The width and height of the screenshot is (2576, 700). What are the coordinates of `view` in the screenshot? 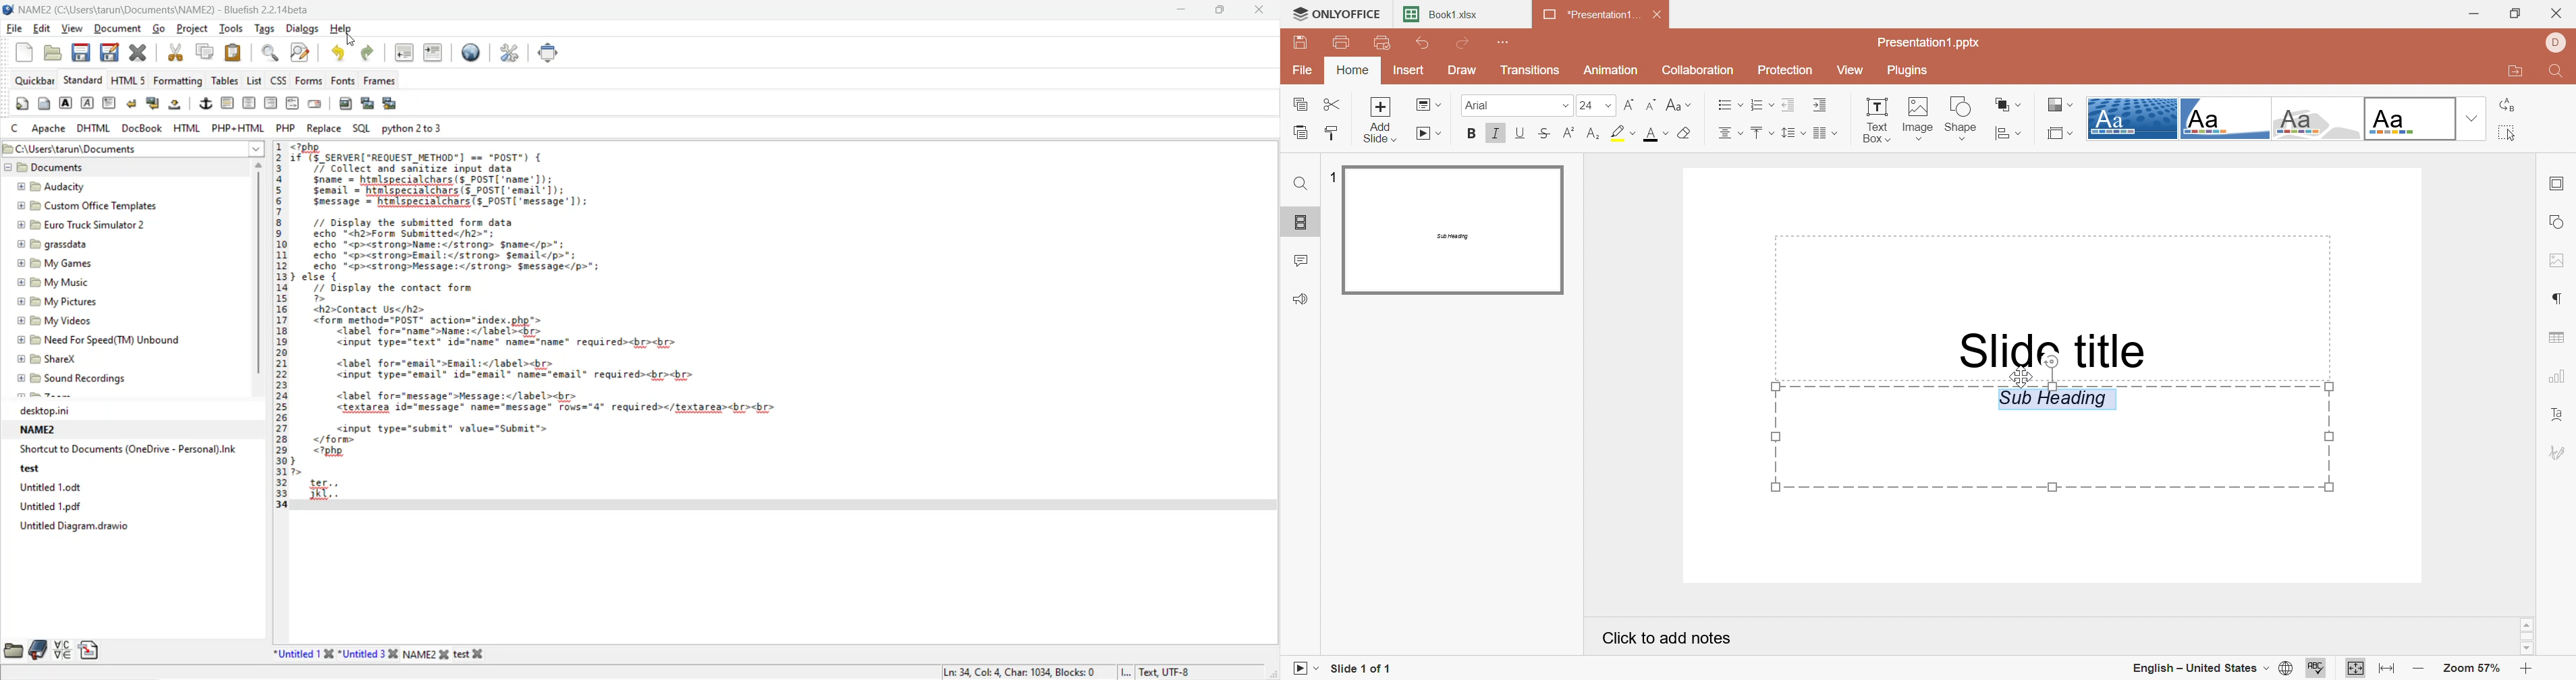 It's located at (71, 29).